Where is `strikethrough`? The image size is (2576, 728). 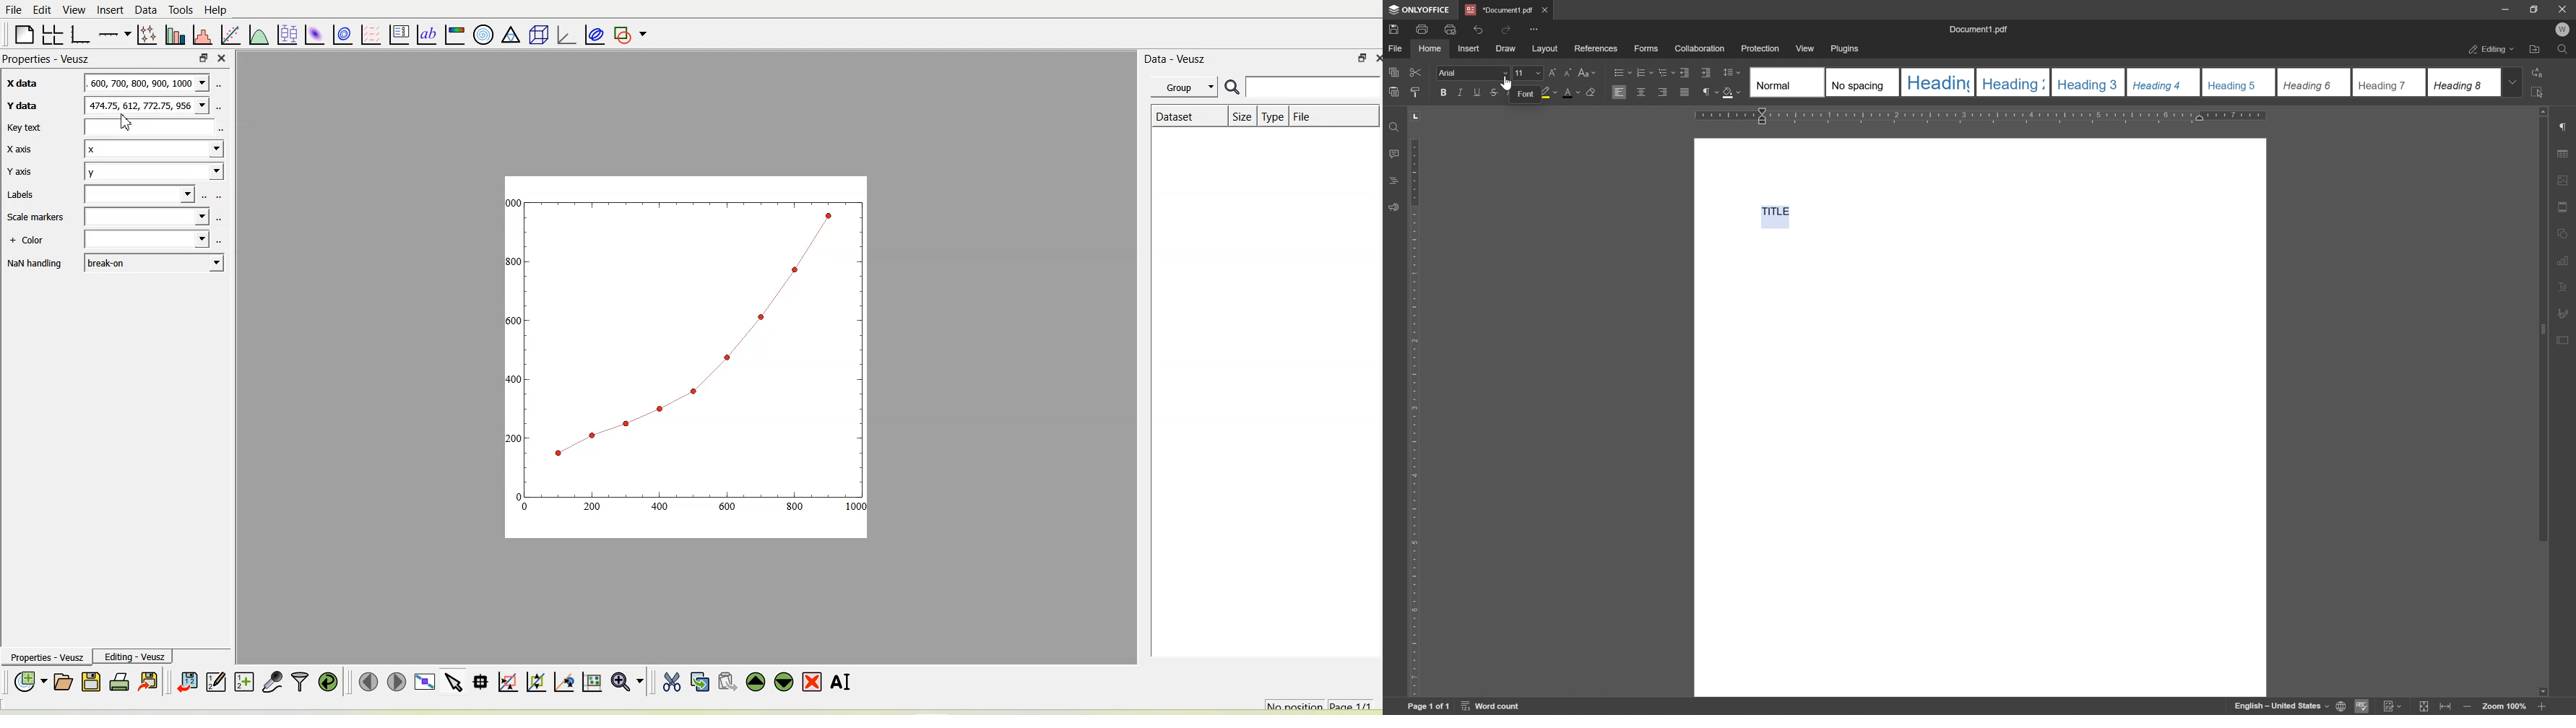
strikethrough is located at coordinates (1494, 94).